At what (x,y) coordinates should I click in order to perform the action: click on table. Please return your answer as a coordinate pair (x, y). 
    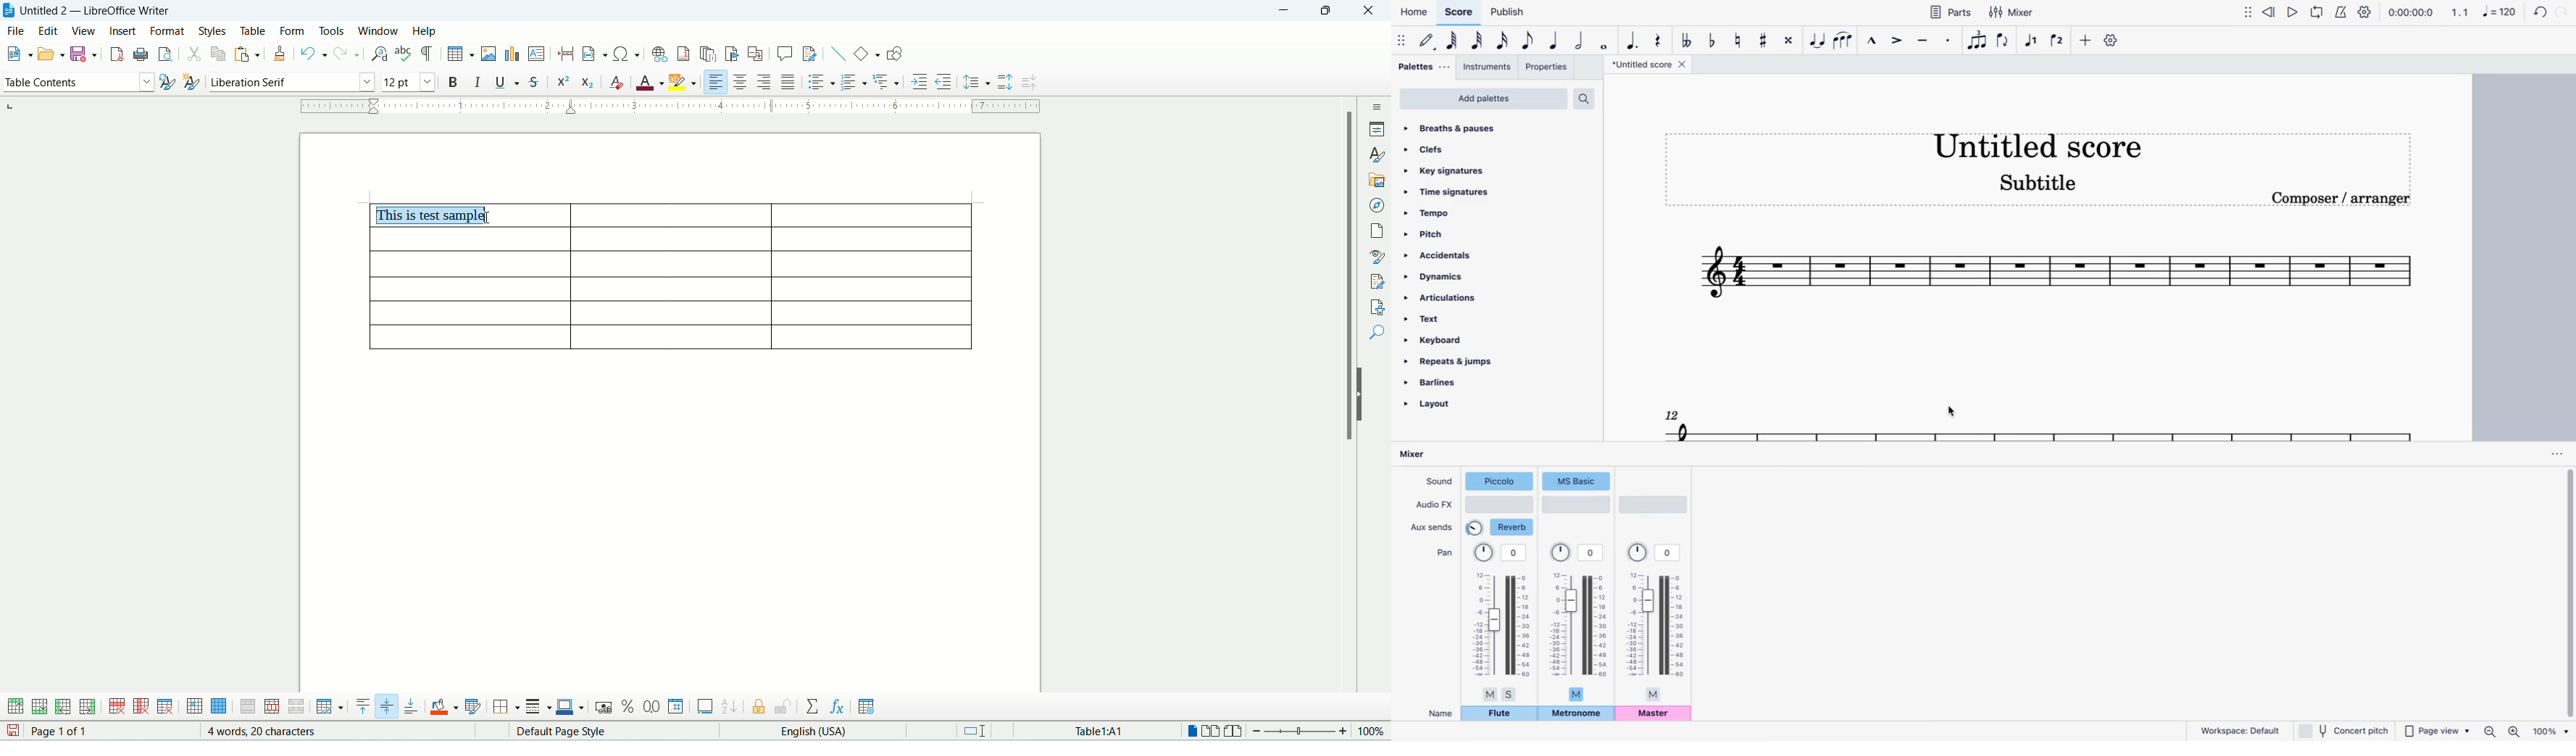
    Looking at the image, I should click on (669, 291).